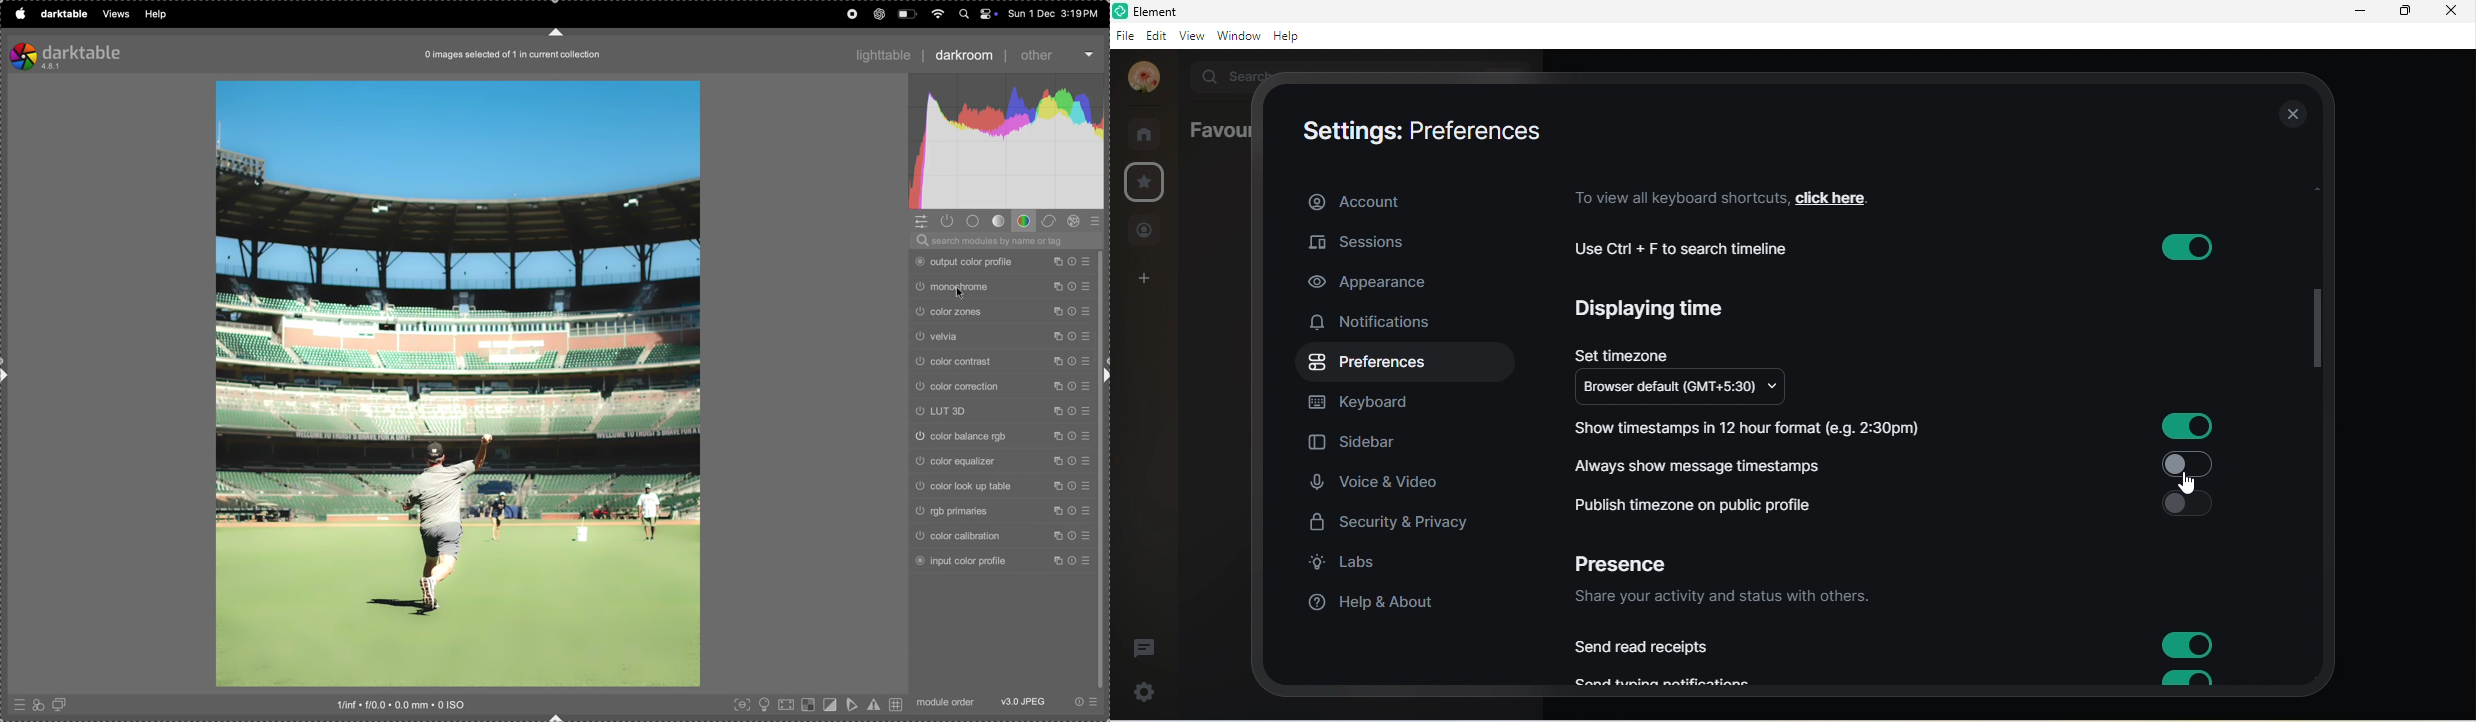 The width and height of the screenshot is (2492, 728). I want to click on , so click(555, 33).